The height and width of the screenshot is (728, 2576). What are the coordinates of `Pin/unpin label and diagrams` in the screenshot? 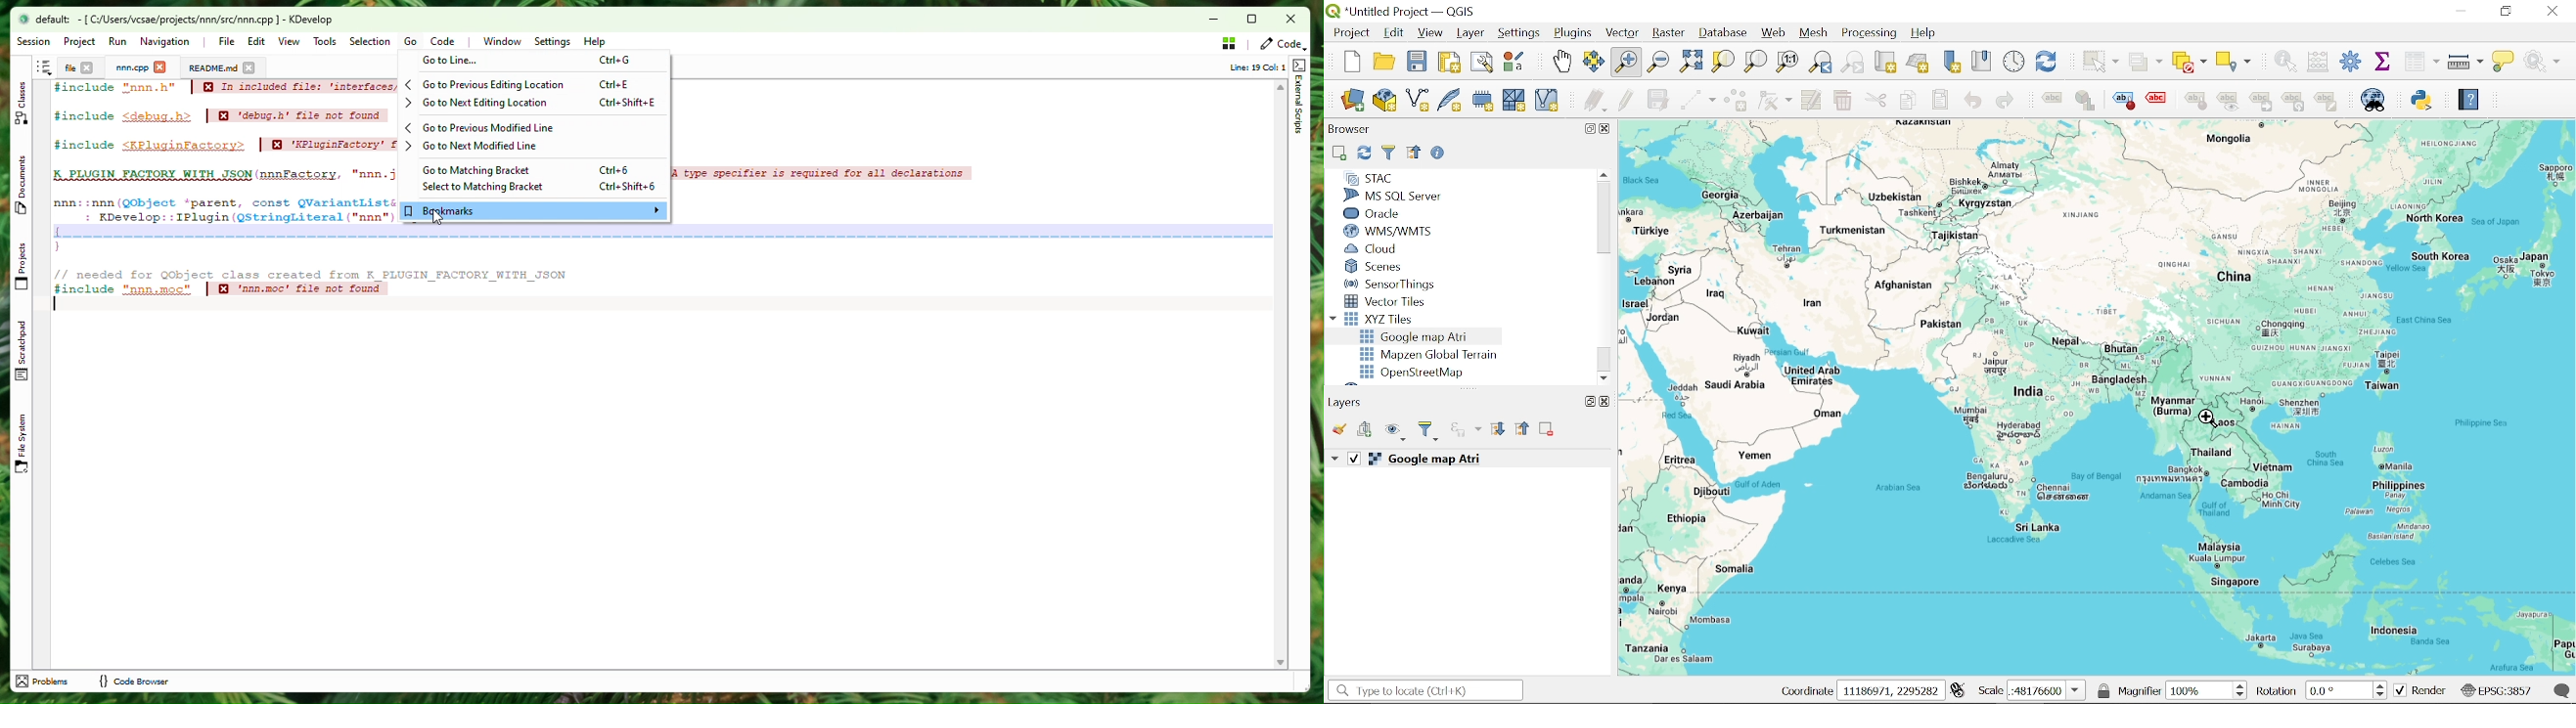 It's located at (2198, 104).